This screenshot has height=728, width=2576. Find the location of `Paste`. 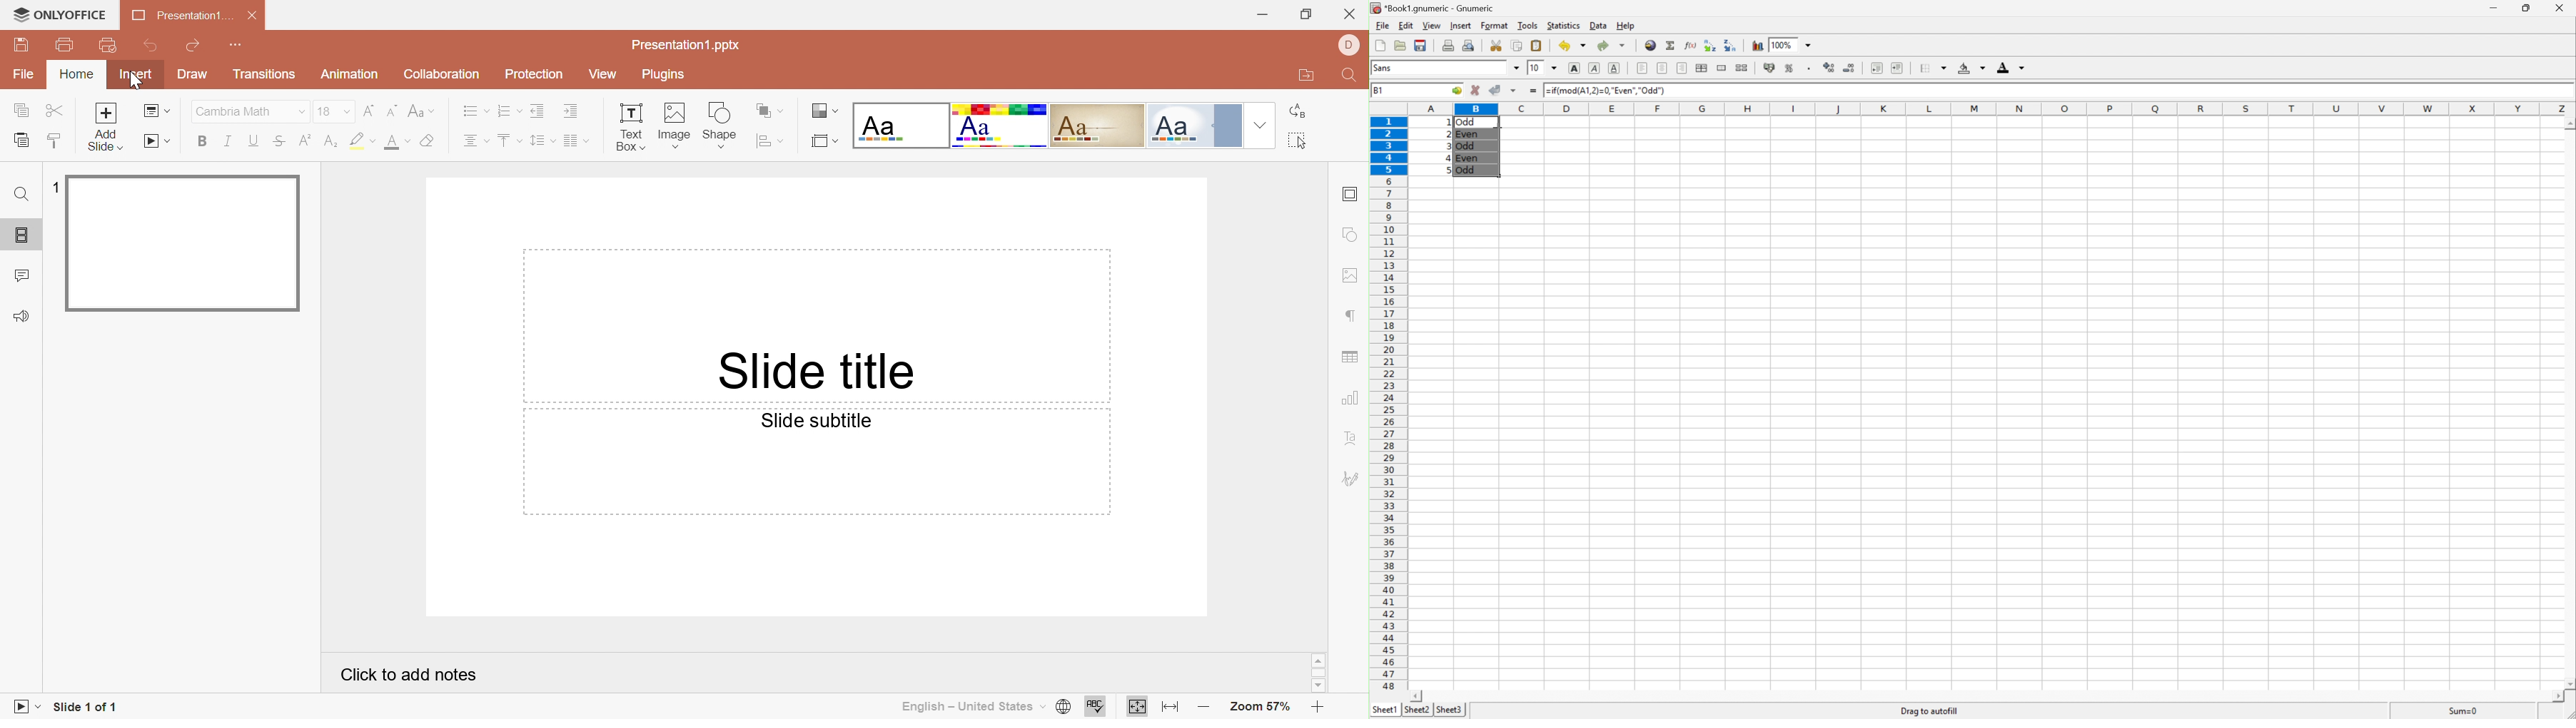

Paste is located at coordinates (21, 139).